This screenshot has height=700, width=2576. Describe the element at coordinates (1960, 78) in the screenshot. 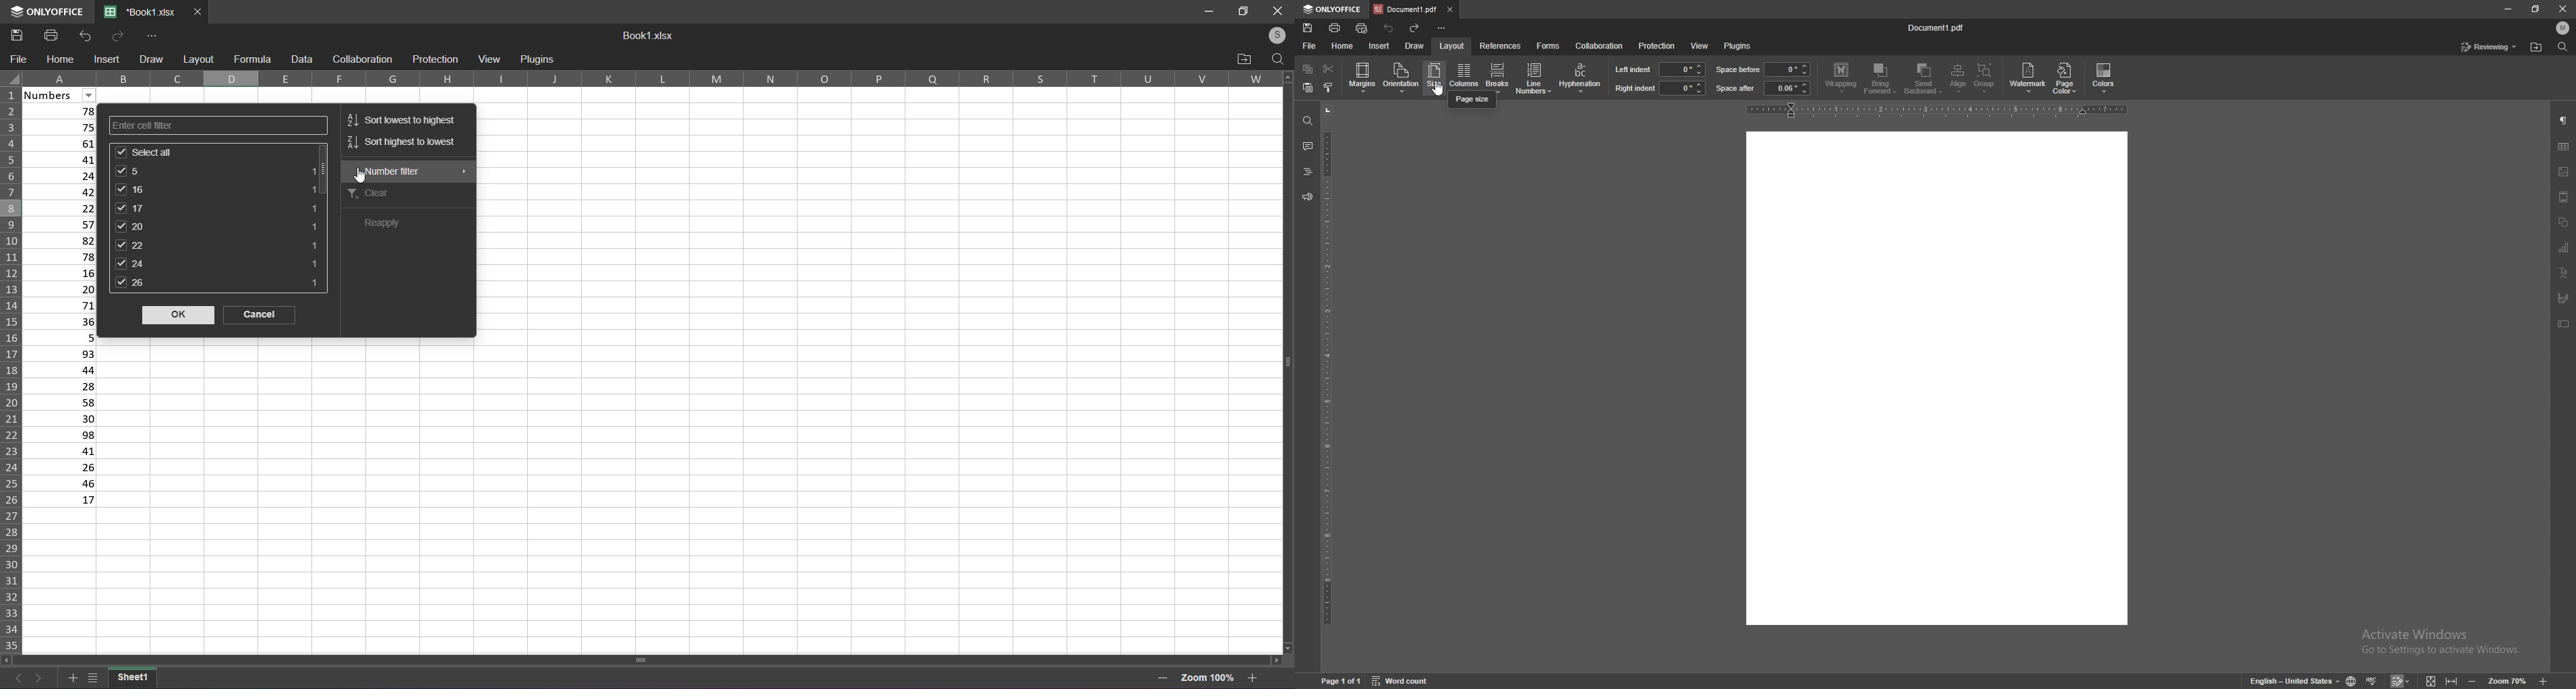

I see `align` at that location.